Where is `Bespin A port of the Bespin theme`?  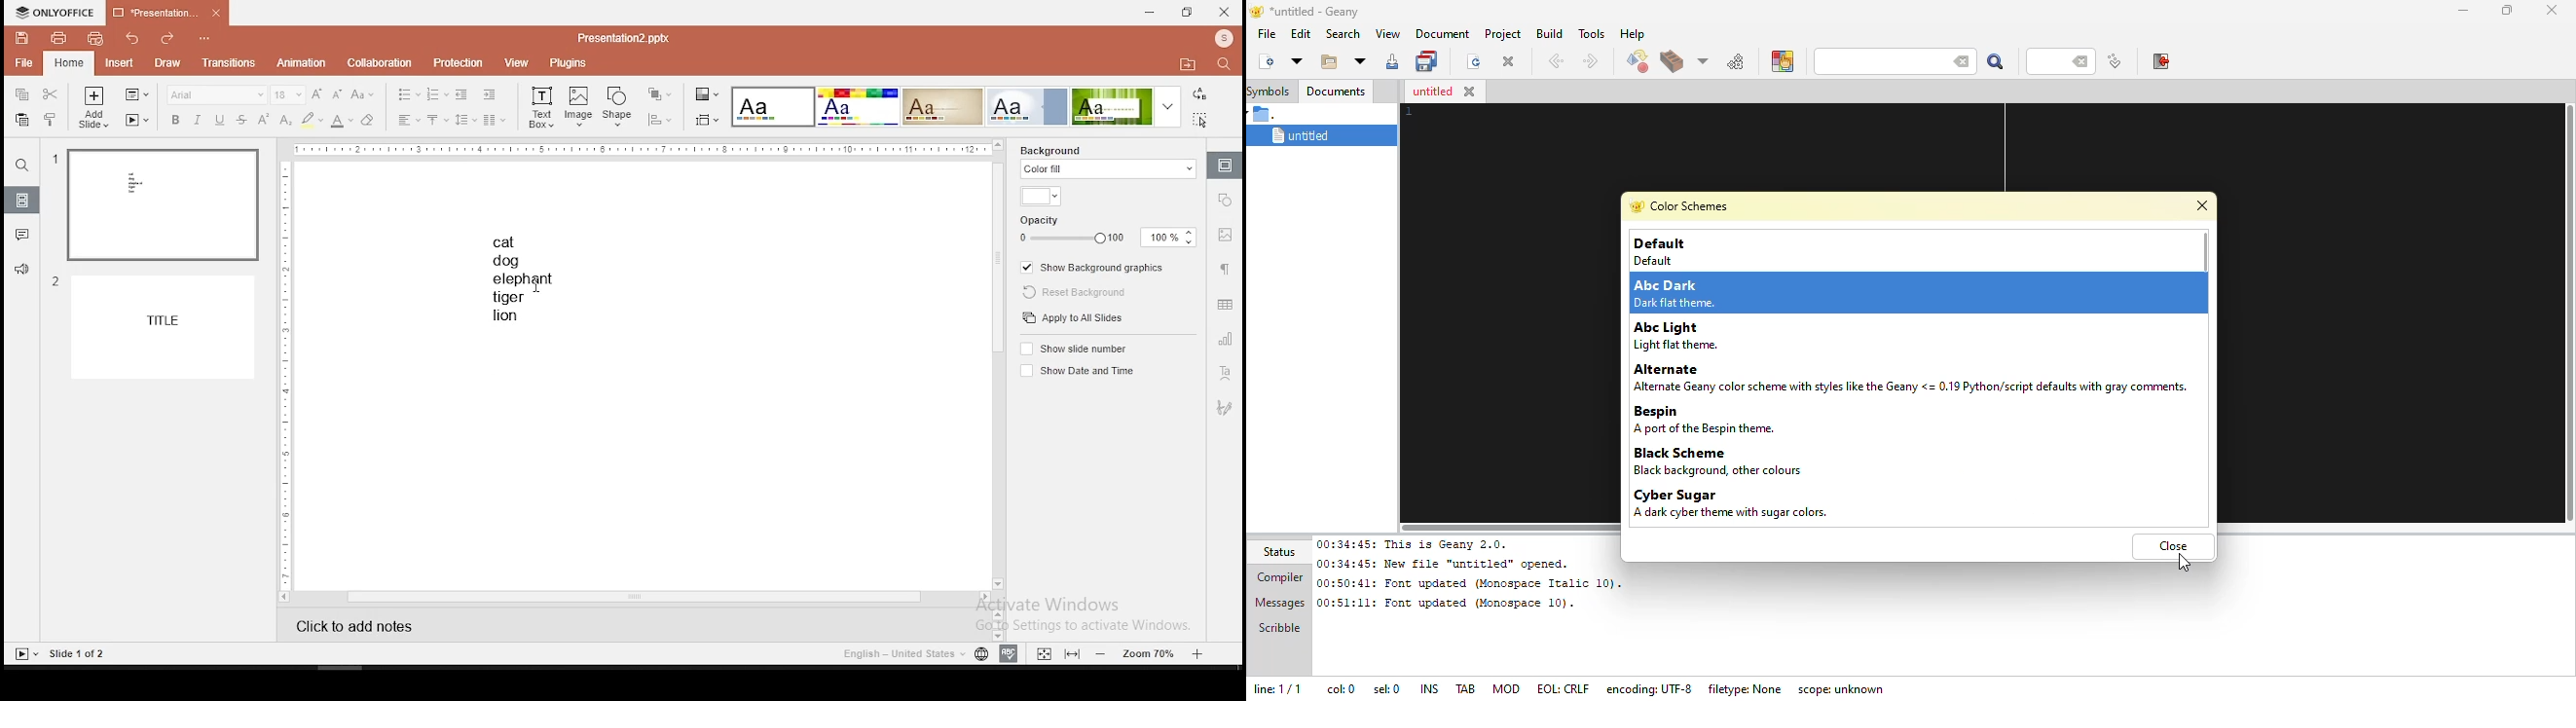 Bespin A port of the Bespin theme is located at coordinates (1753, 422).